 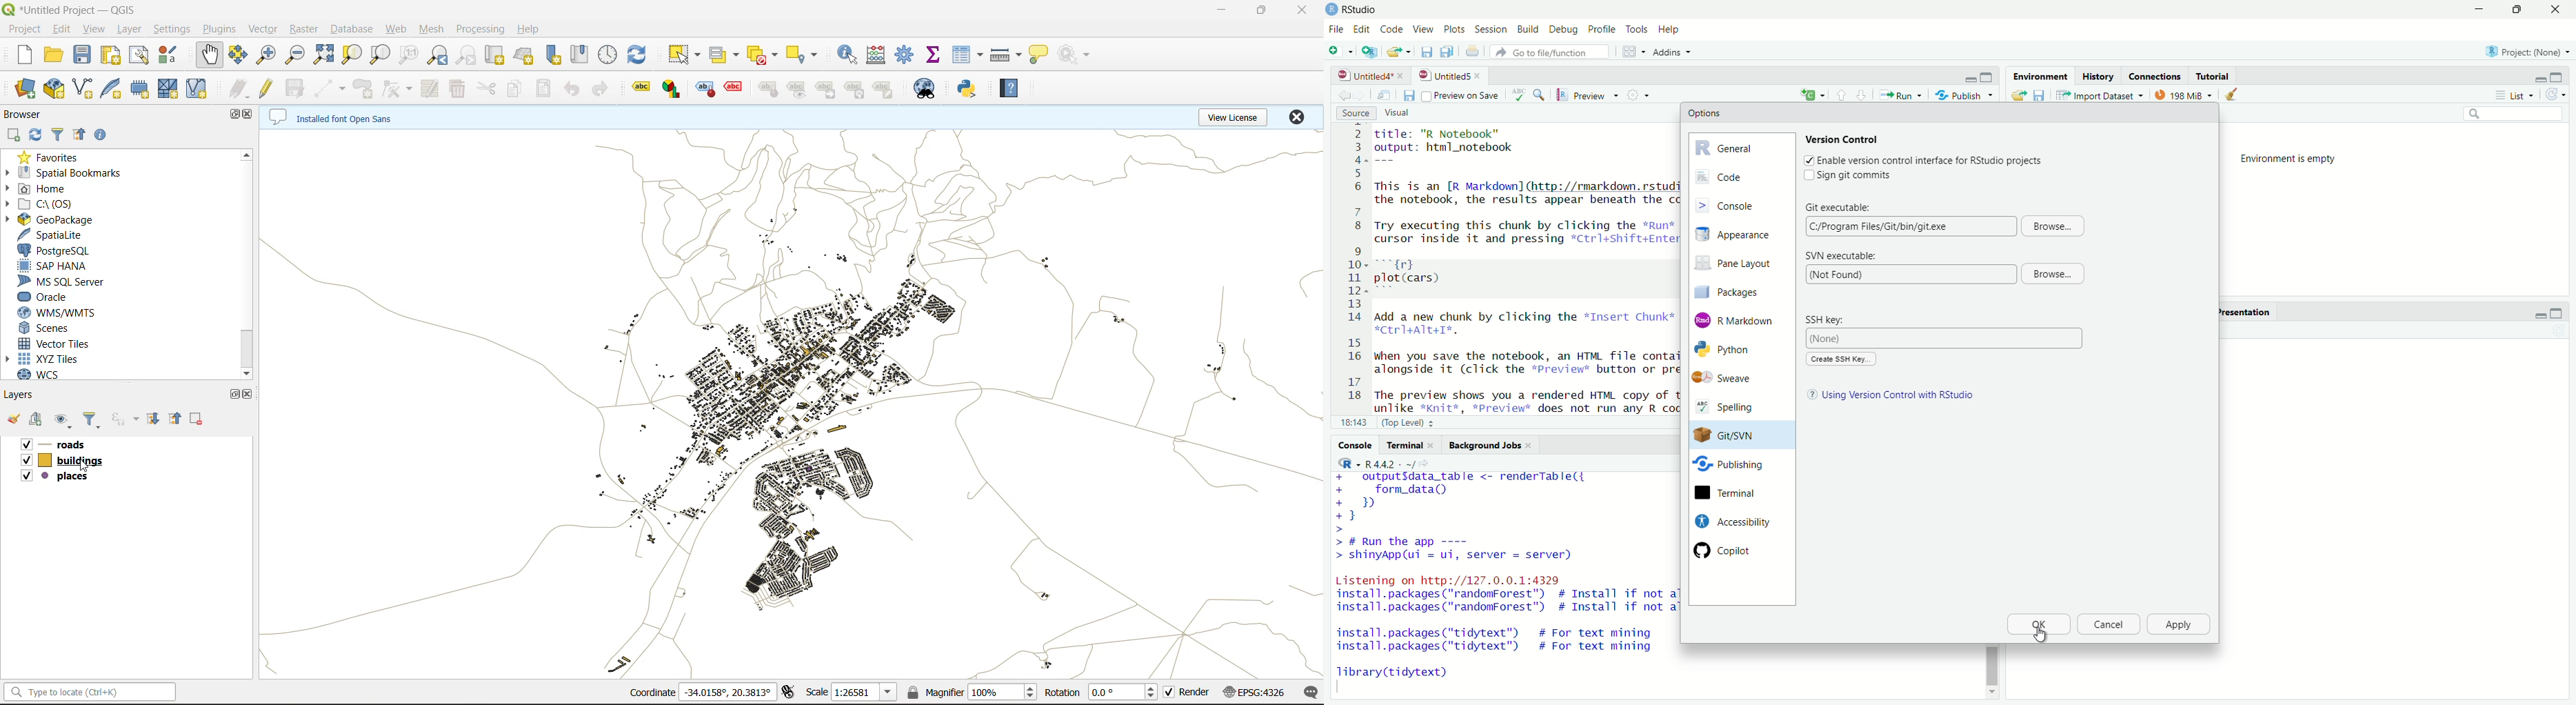 What do you see at coordinates (2555, 10) in the screenshot?
I see `close` at bounding box center [2555, 10].